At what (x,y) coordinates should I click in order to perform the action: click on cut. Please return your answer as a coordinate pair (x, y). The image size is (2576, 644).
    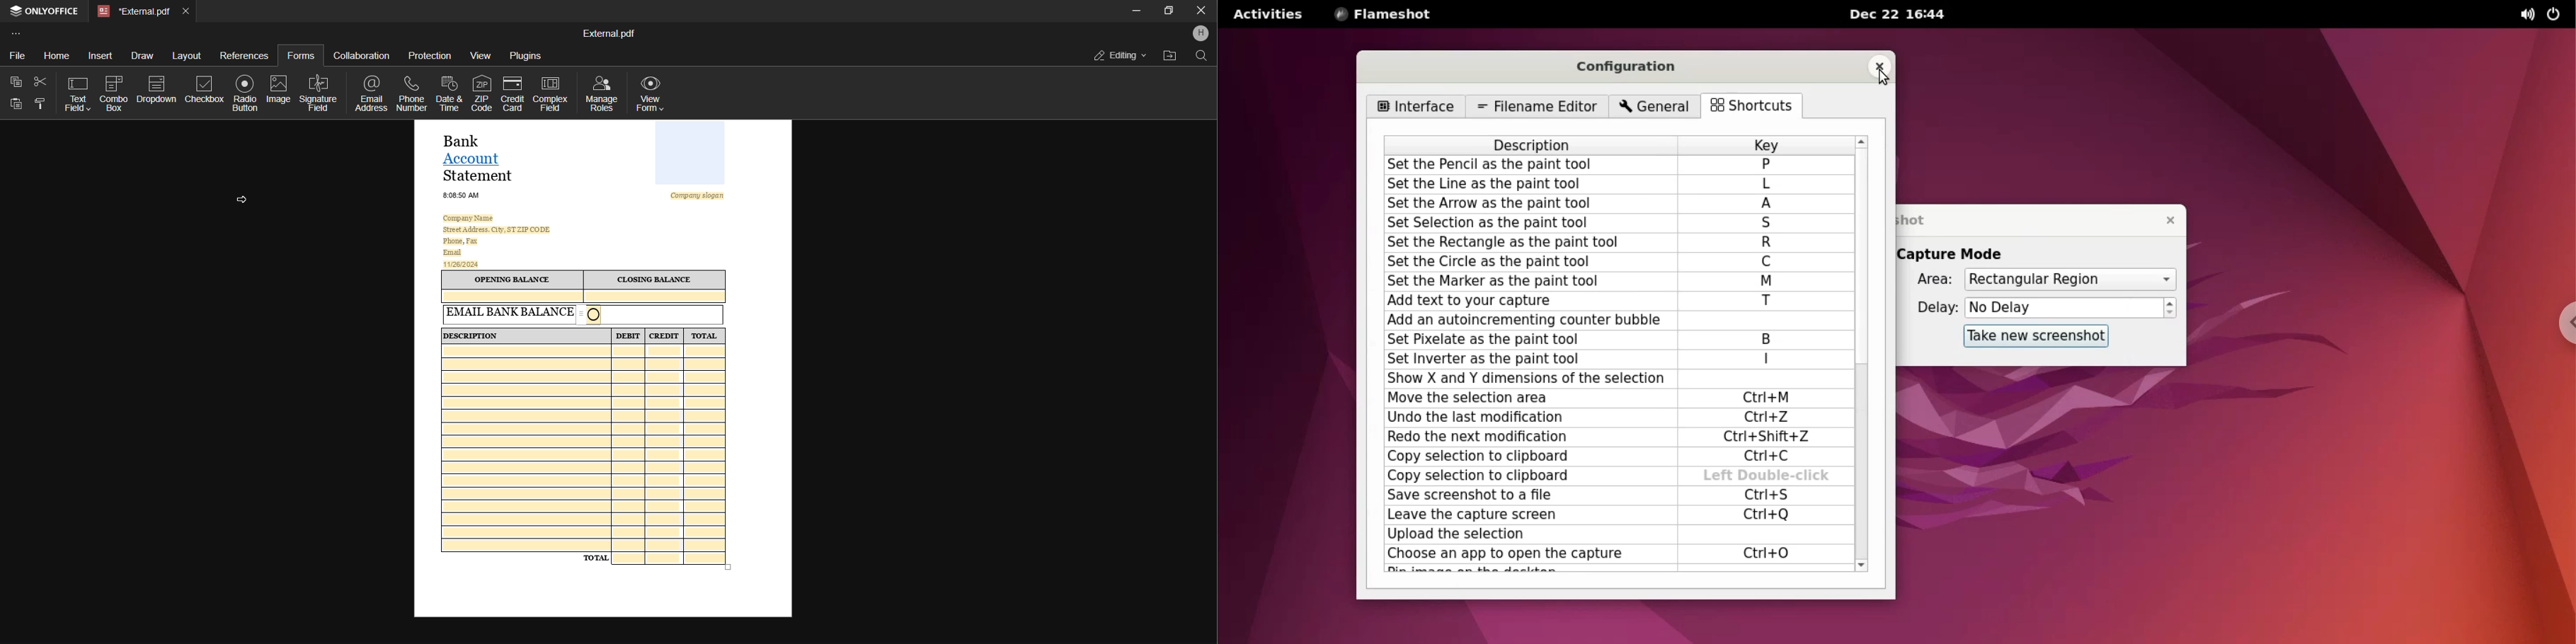
    Looking at the image, I should click on (42, 82).